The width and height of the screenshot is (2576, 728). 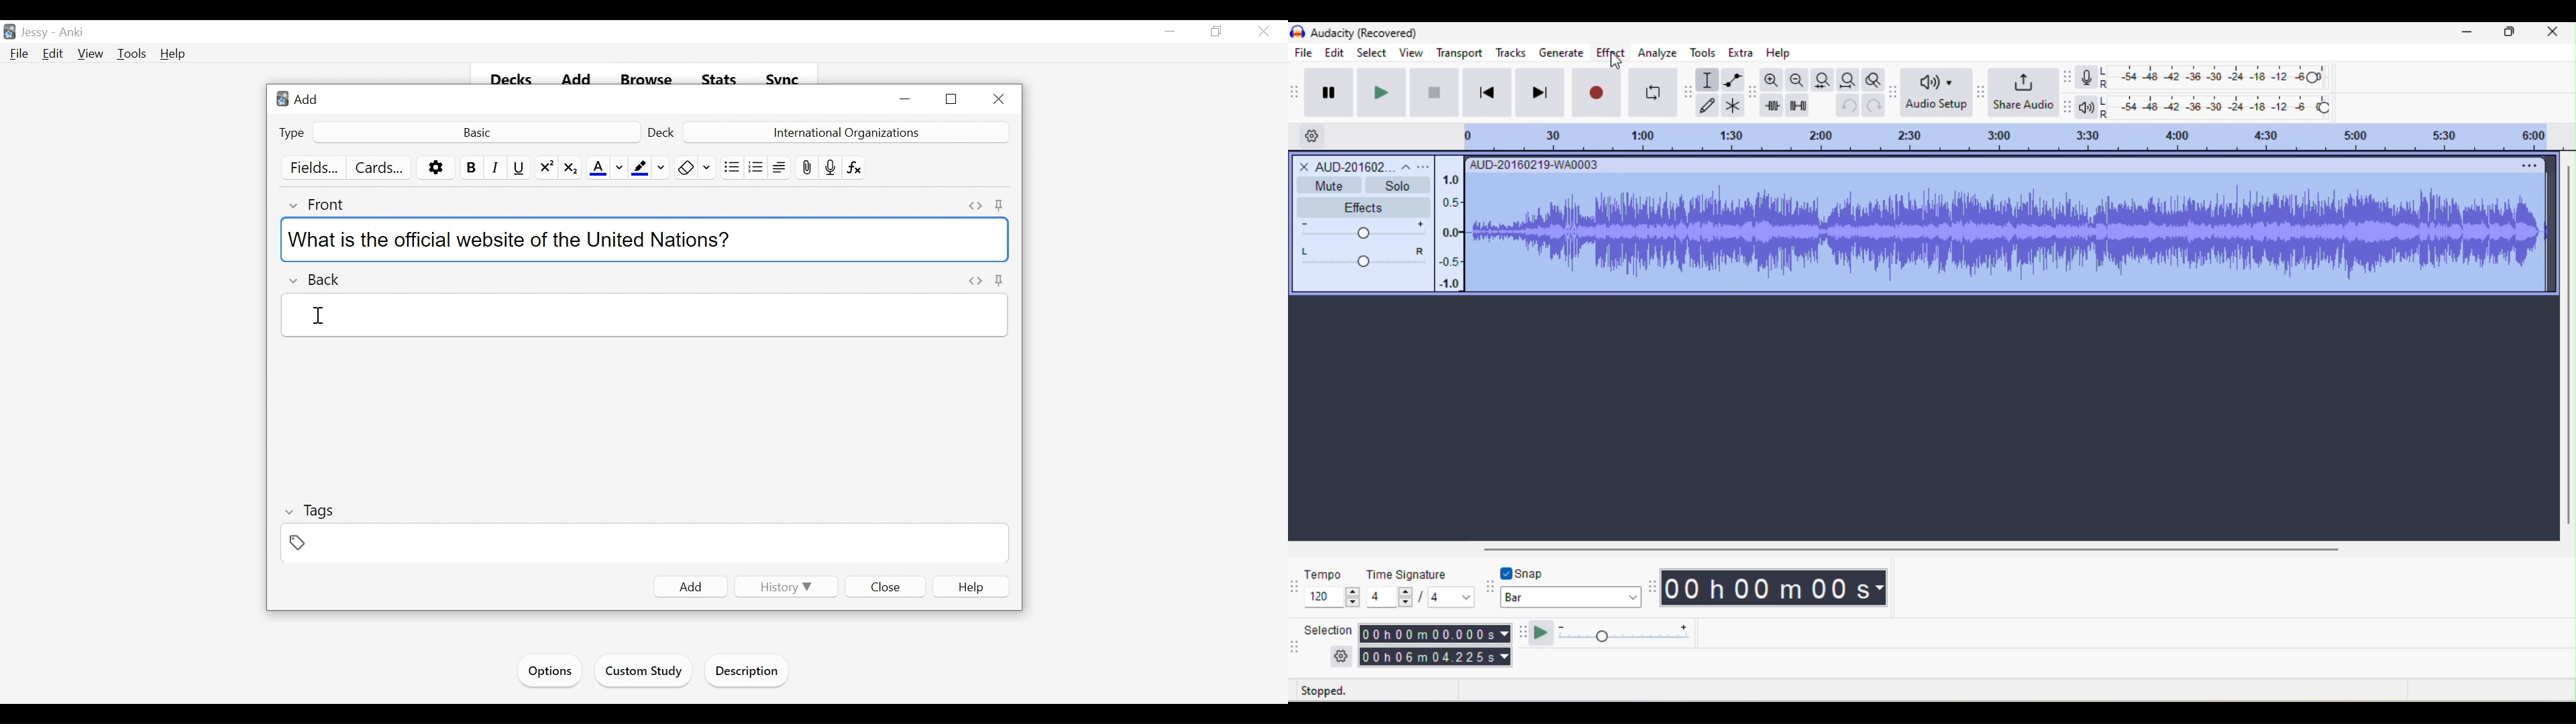 I want to click on audio, so click(x=1338, y=168).